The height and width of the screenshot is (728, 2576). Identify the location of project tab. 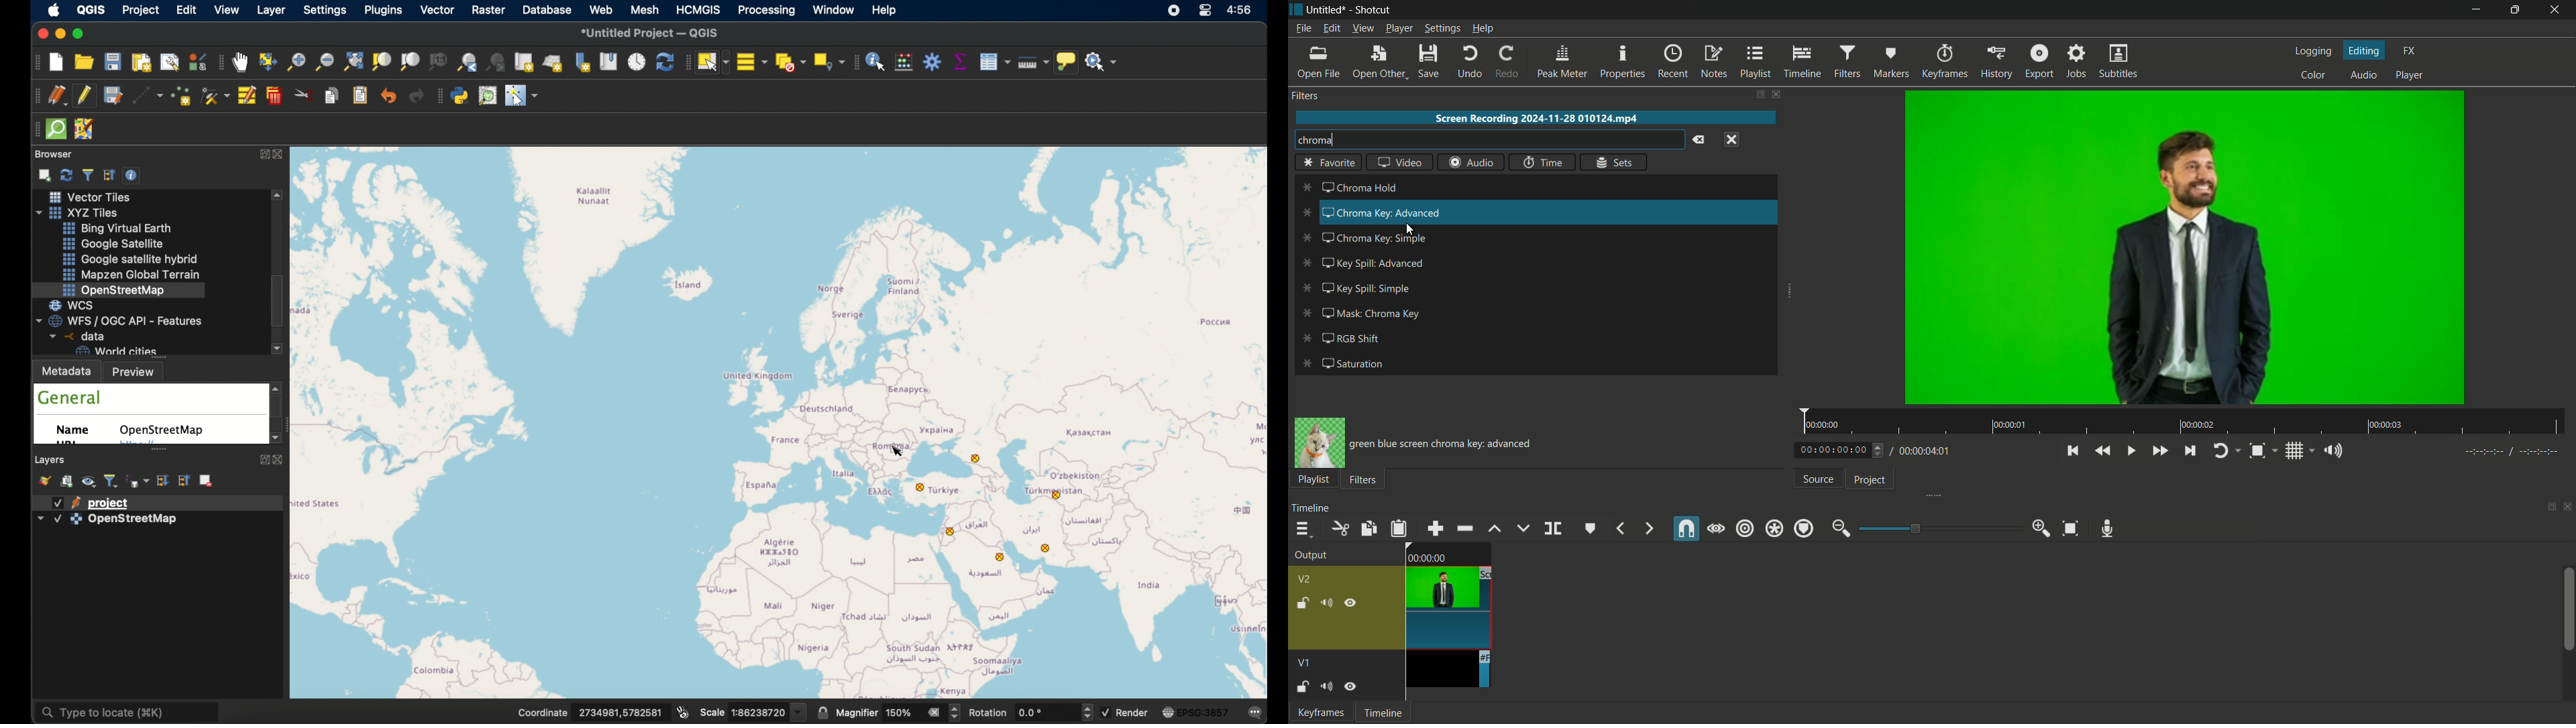
(1870, 481).